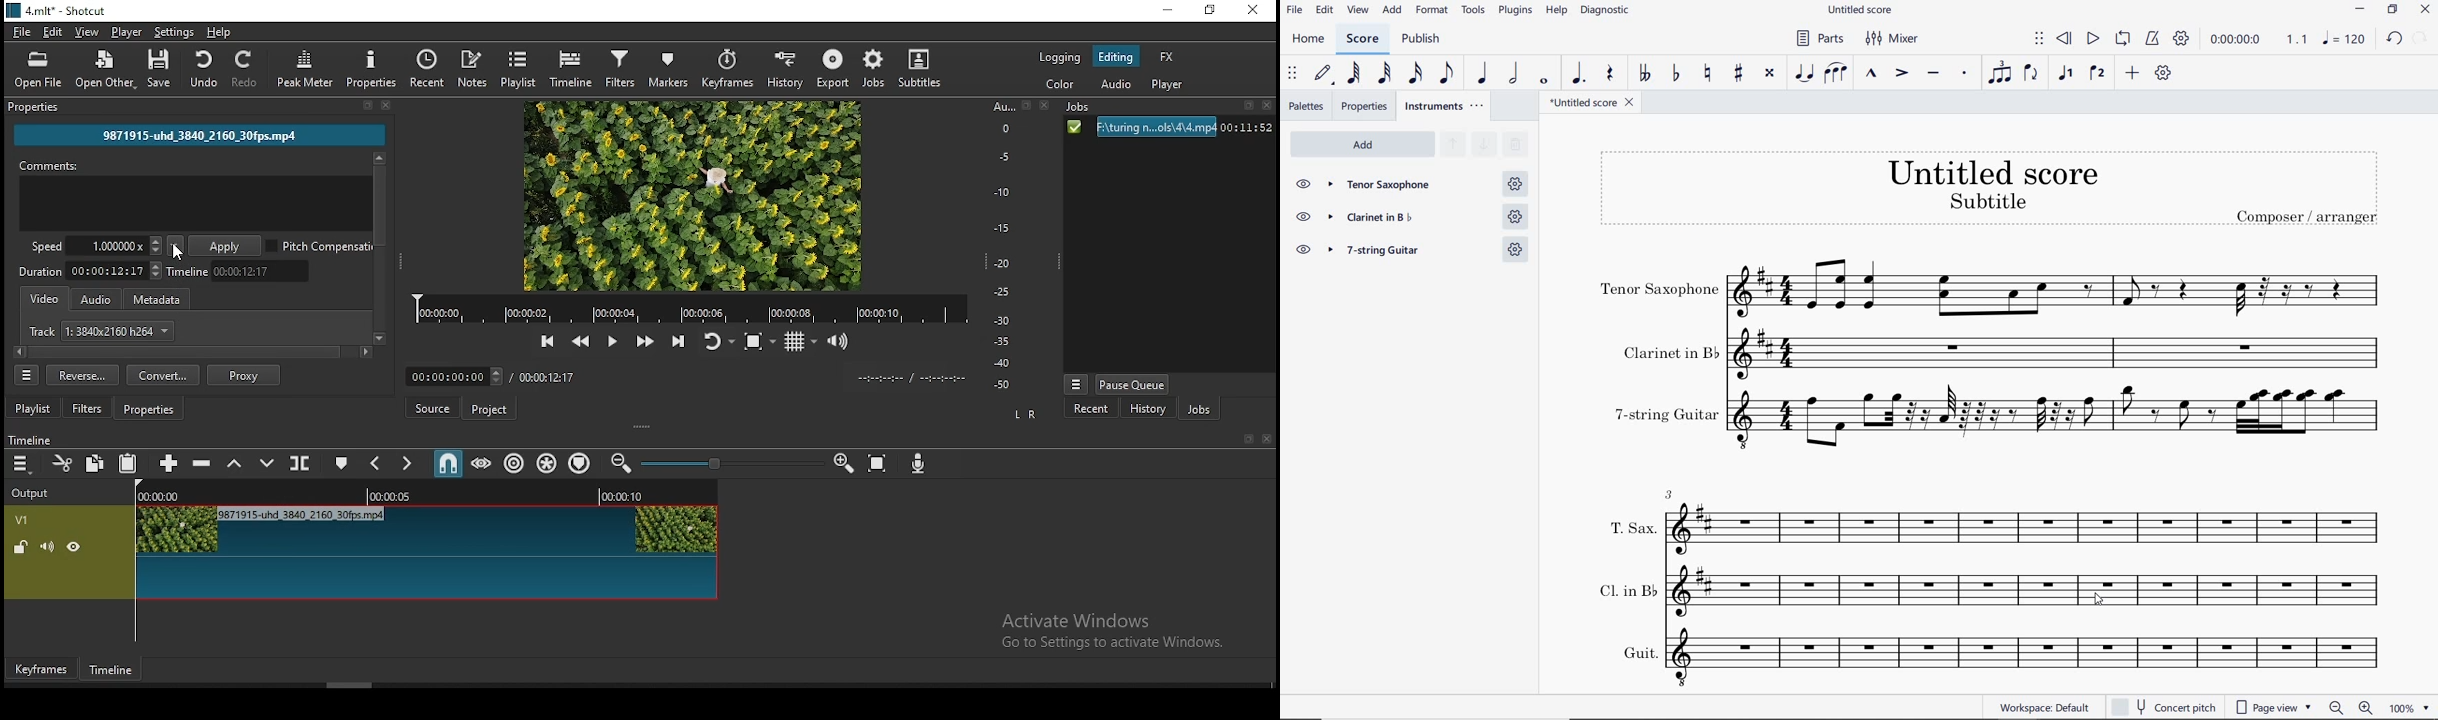  Describe the element at coordinates (483, 463) in the screenshot. I see `scrub while dragging` at that location.